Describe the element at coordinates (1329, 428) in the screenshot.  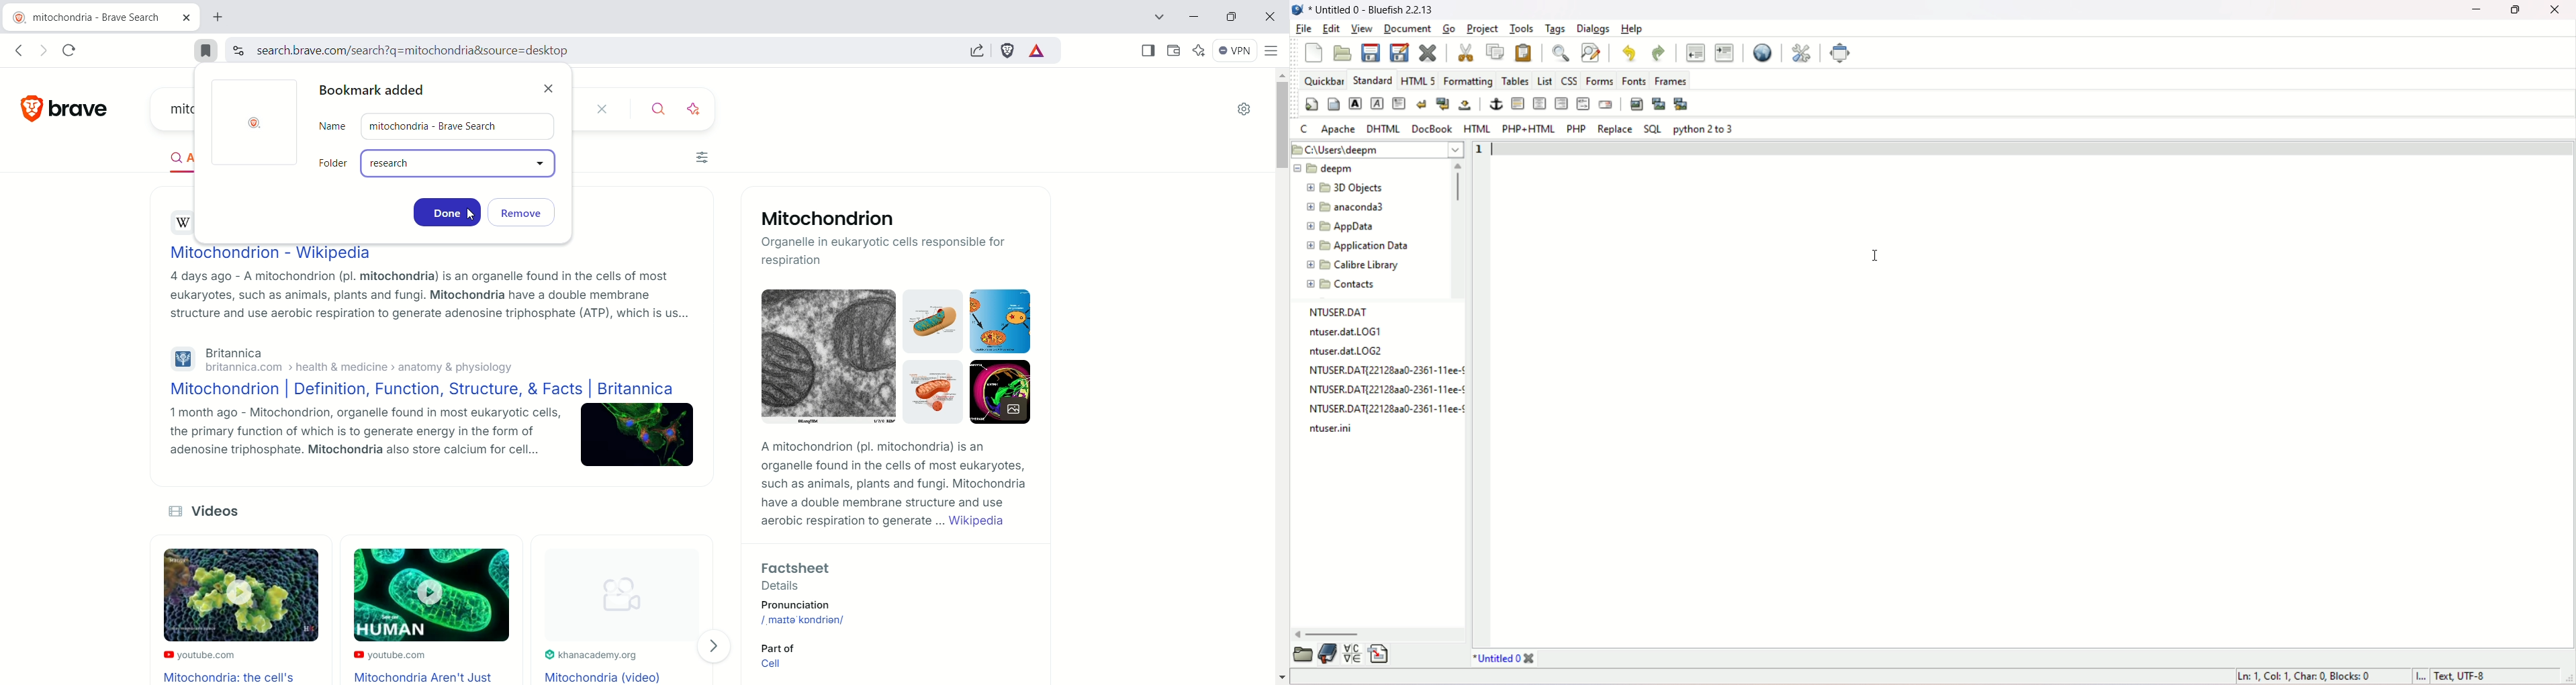
I see `file name` at that location.